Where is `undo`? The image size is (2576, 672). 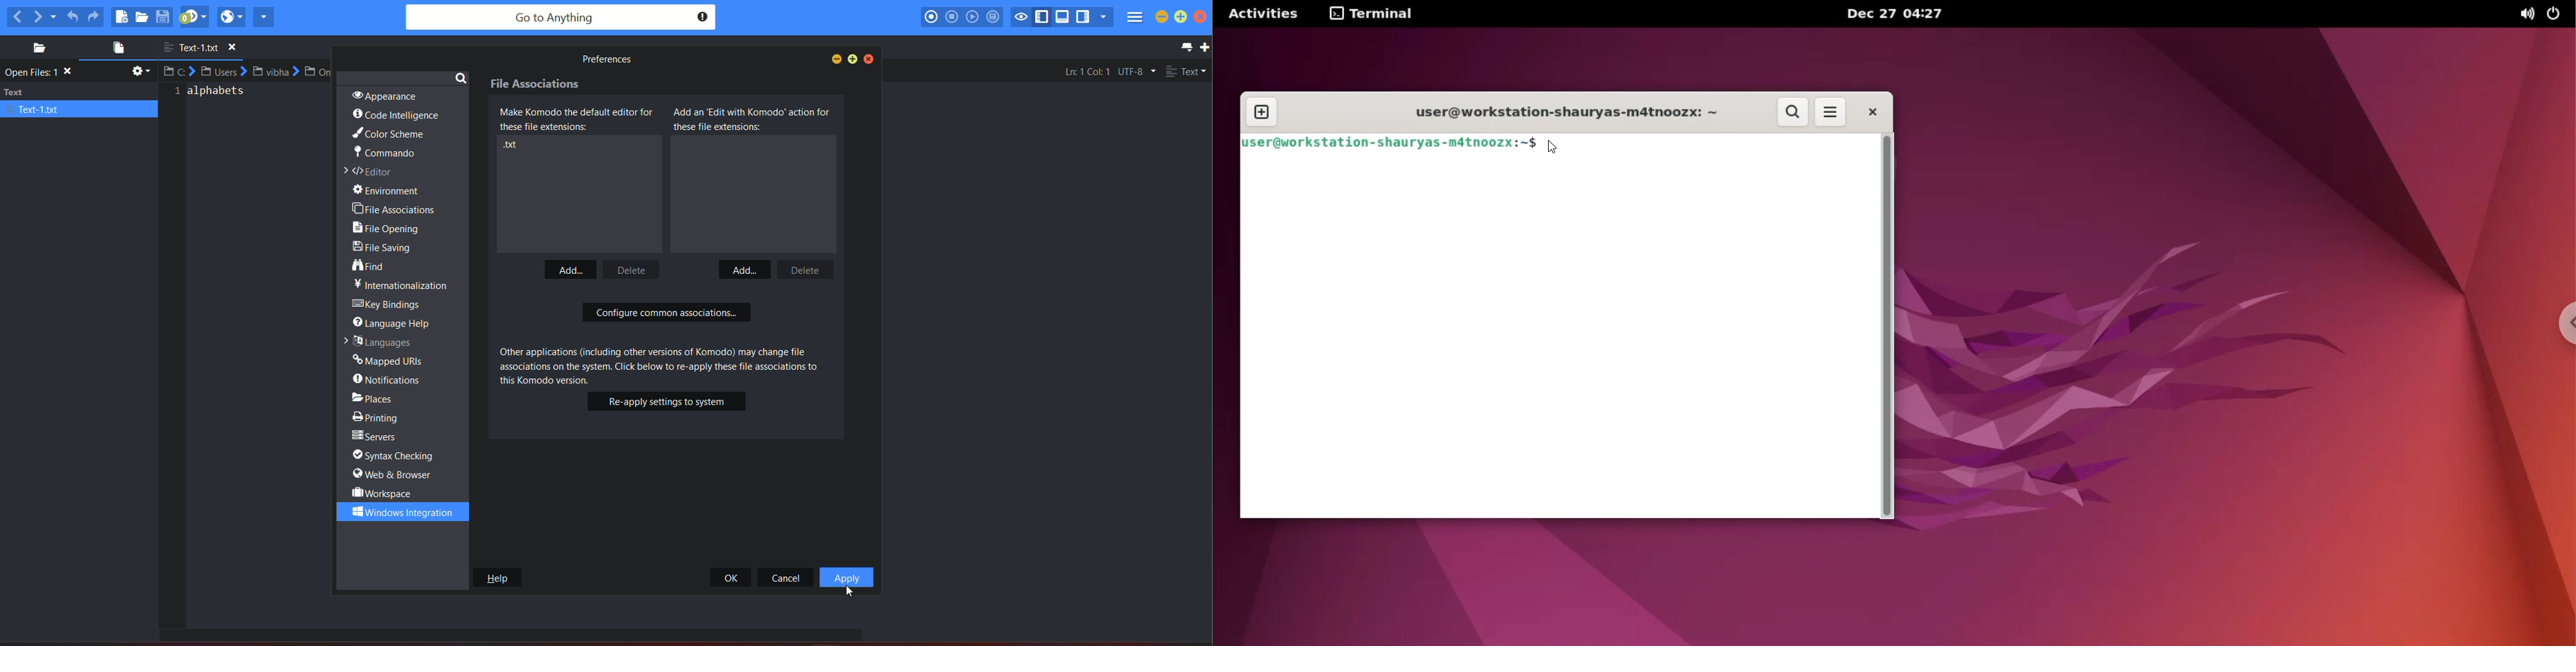
undo is located at coordinates (73, 15).